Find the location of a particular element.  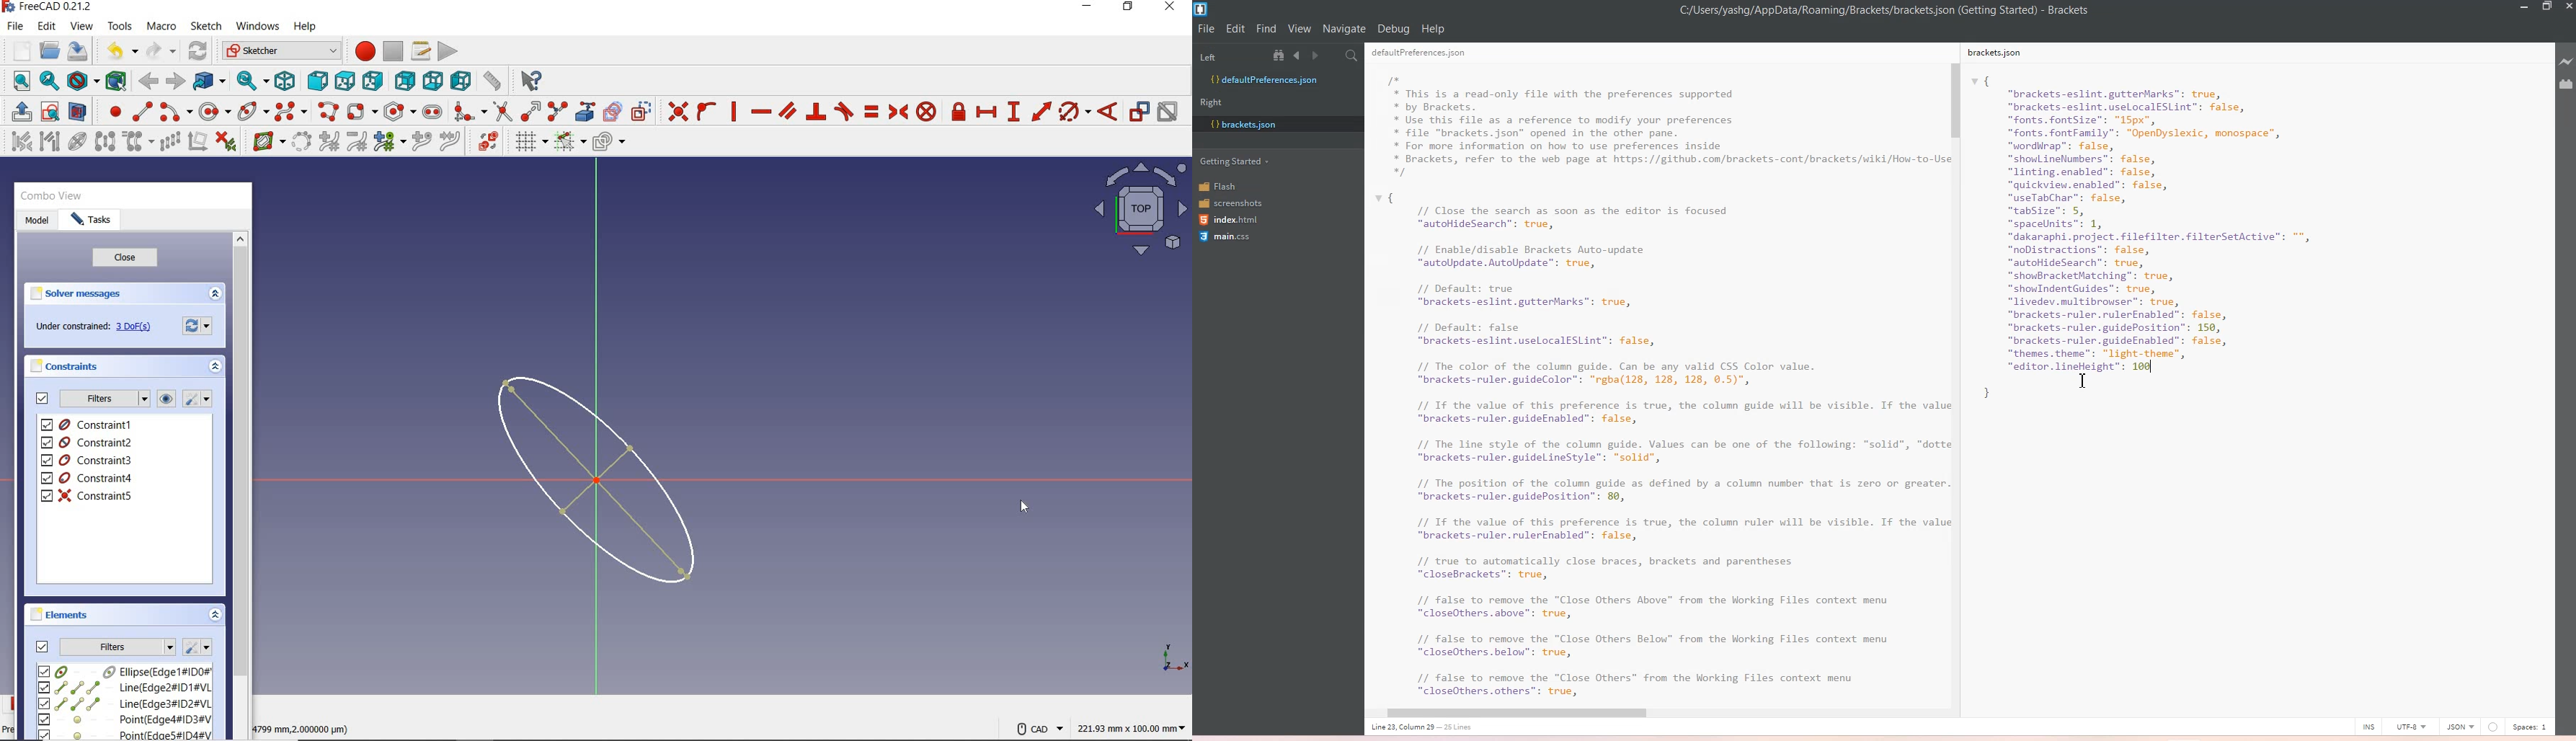

sketch is located at coordinates (205, 26).